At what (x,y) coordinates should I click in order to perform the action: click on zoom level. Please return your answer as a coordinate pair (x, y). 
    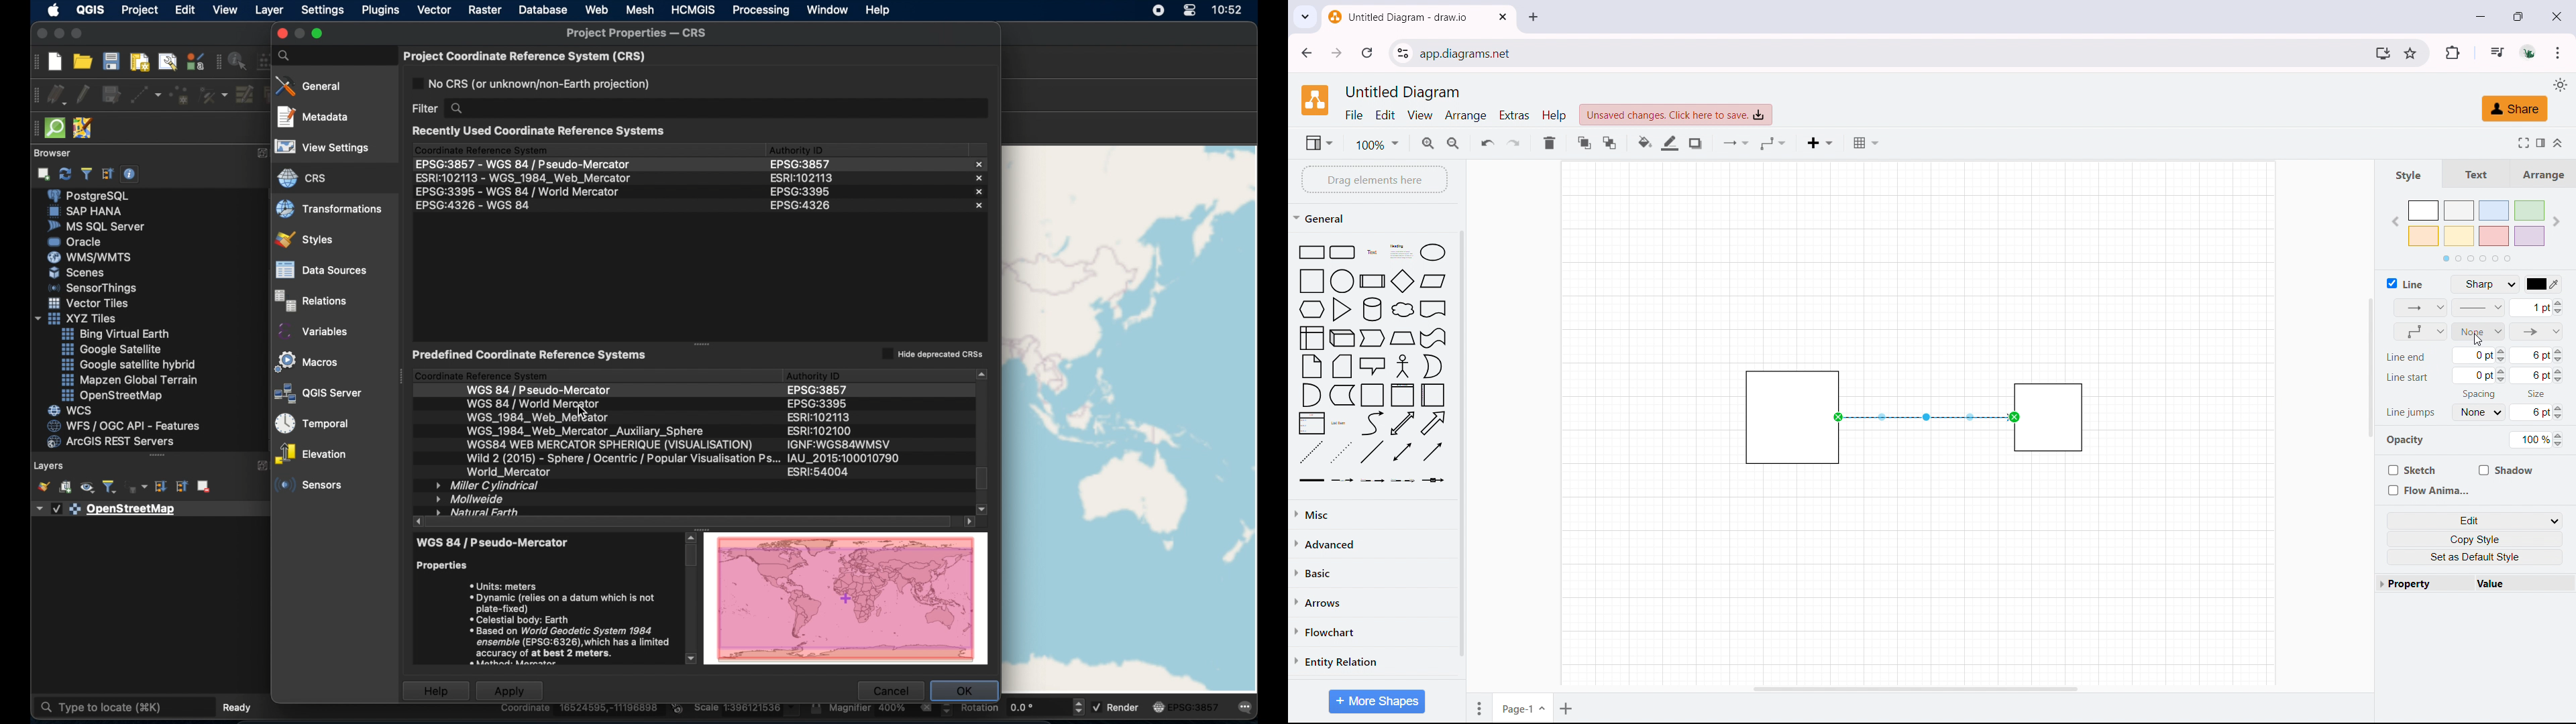
    Looking at the image, I should click on (1377, 144).